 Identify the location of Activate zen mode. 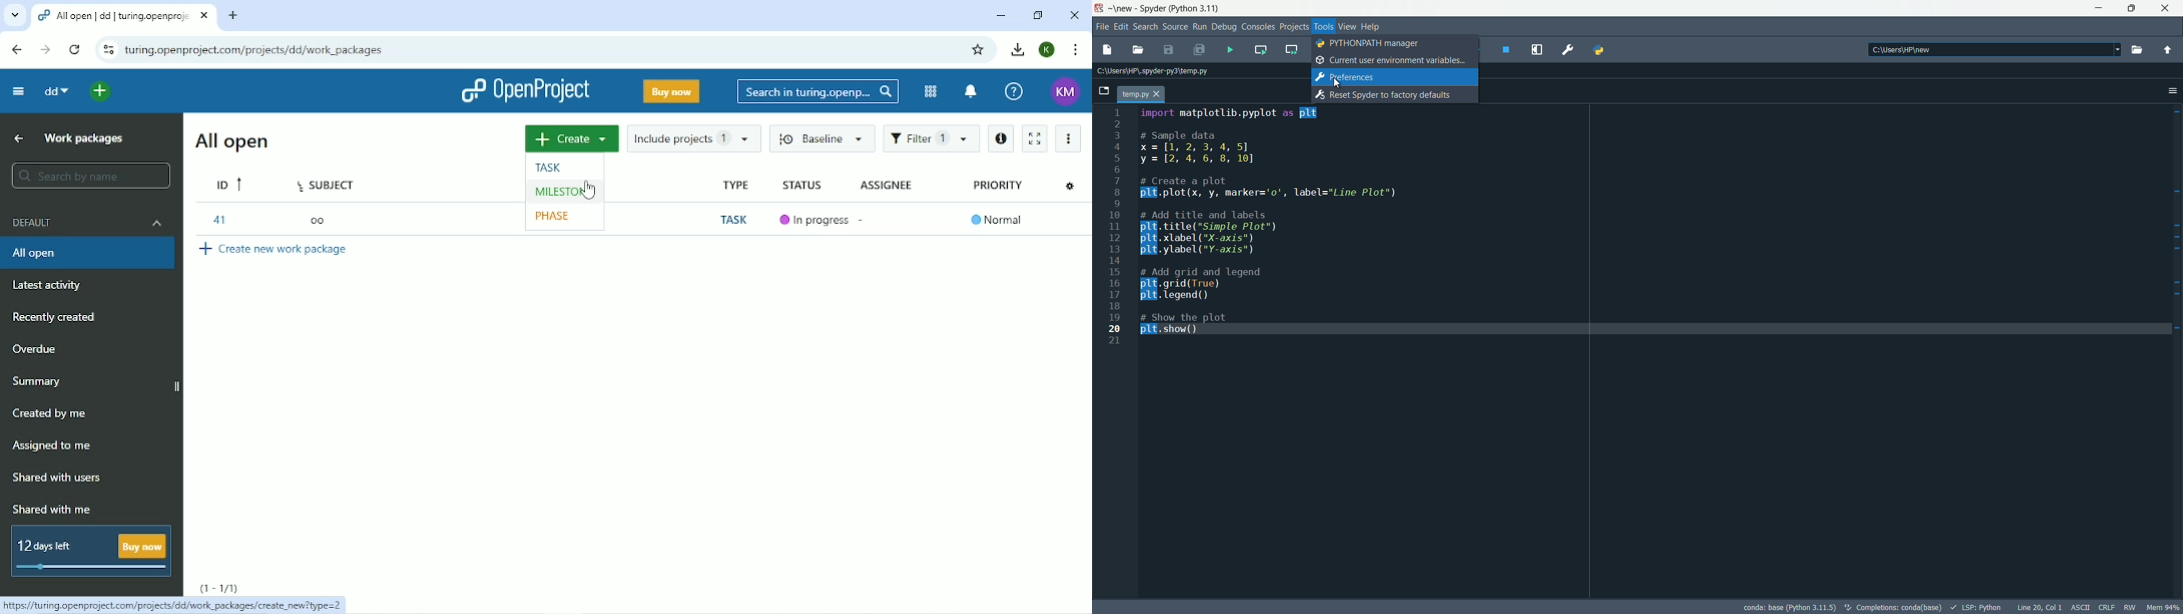
(1034, 139).